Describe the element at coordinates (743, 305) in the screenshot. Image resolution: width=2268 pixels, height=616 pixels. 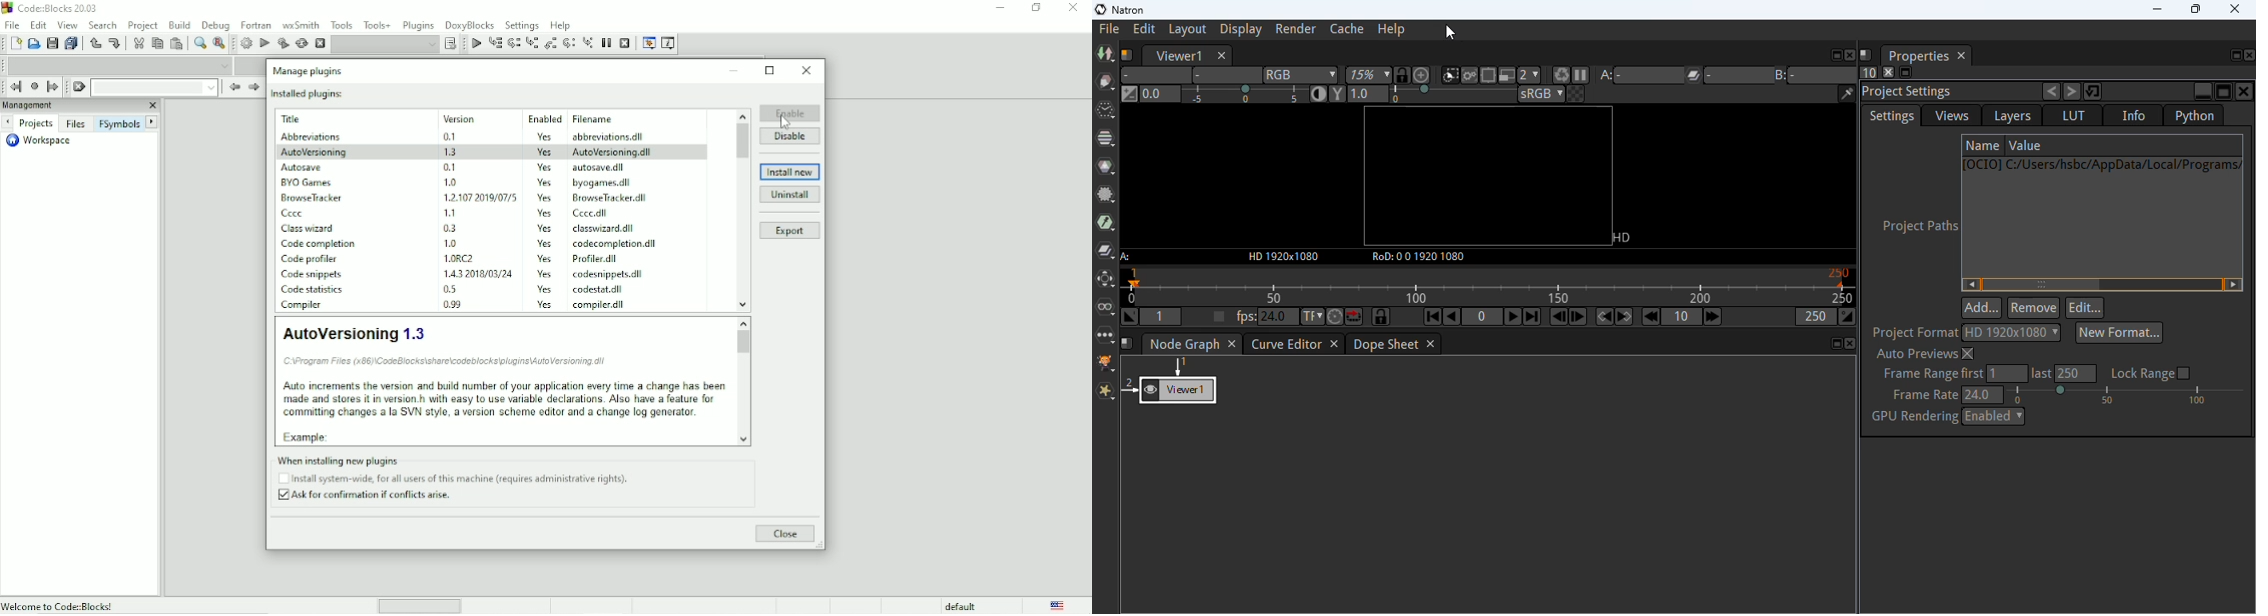
I see `scroll down ` at that location.